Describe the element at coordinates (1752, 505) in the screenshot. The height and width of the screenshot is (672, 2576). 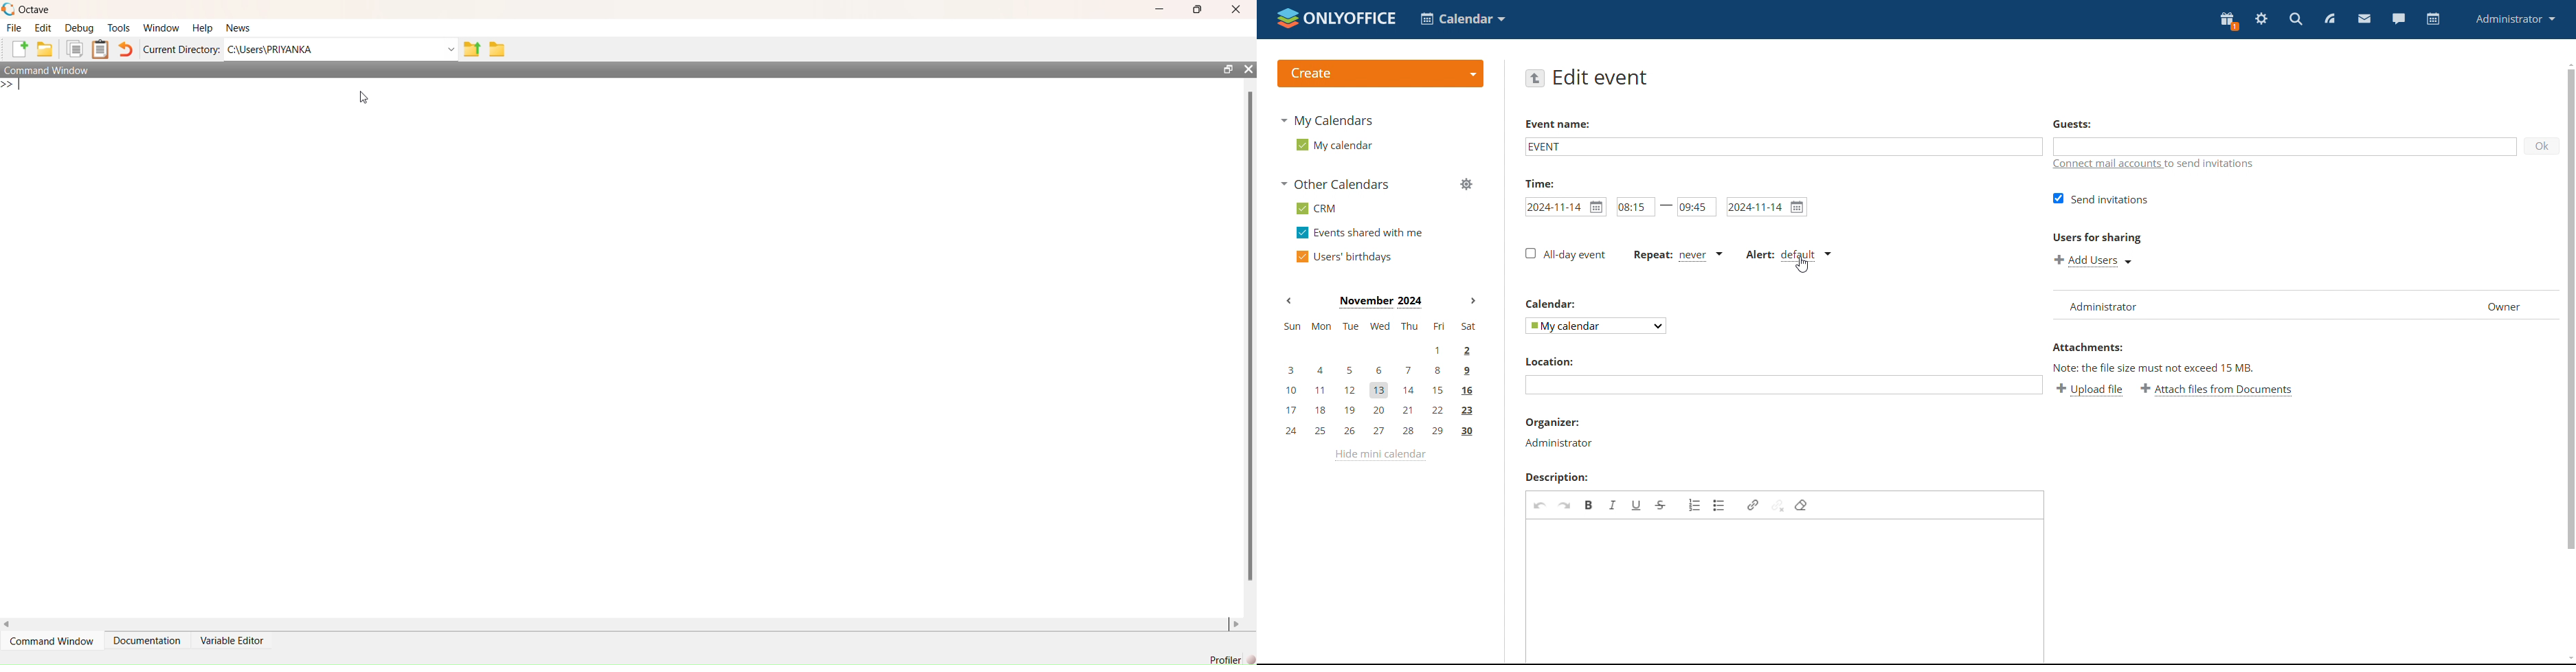
I see `link` at that location.